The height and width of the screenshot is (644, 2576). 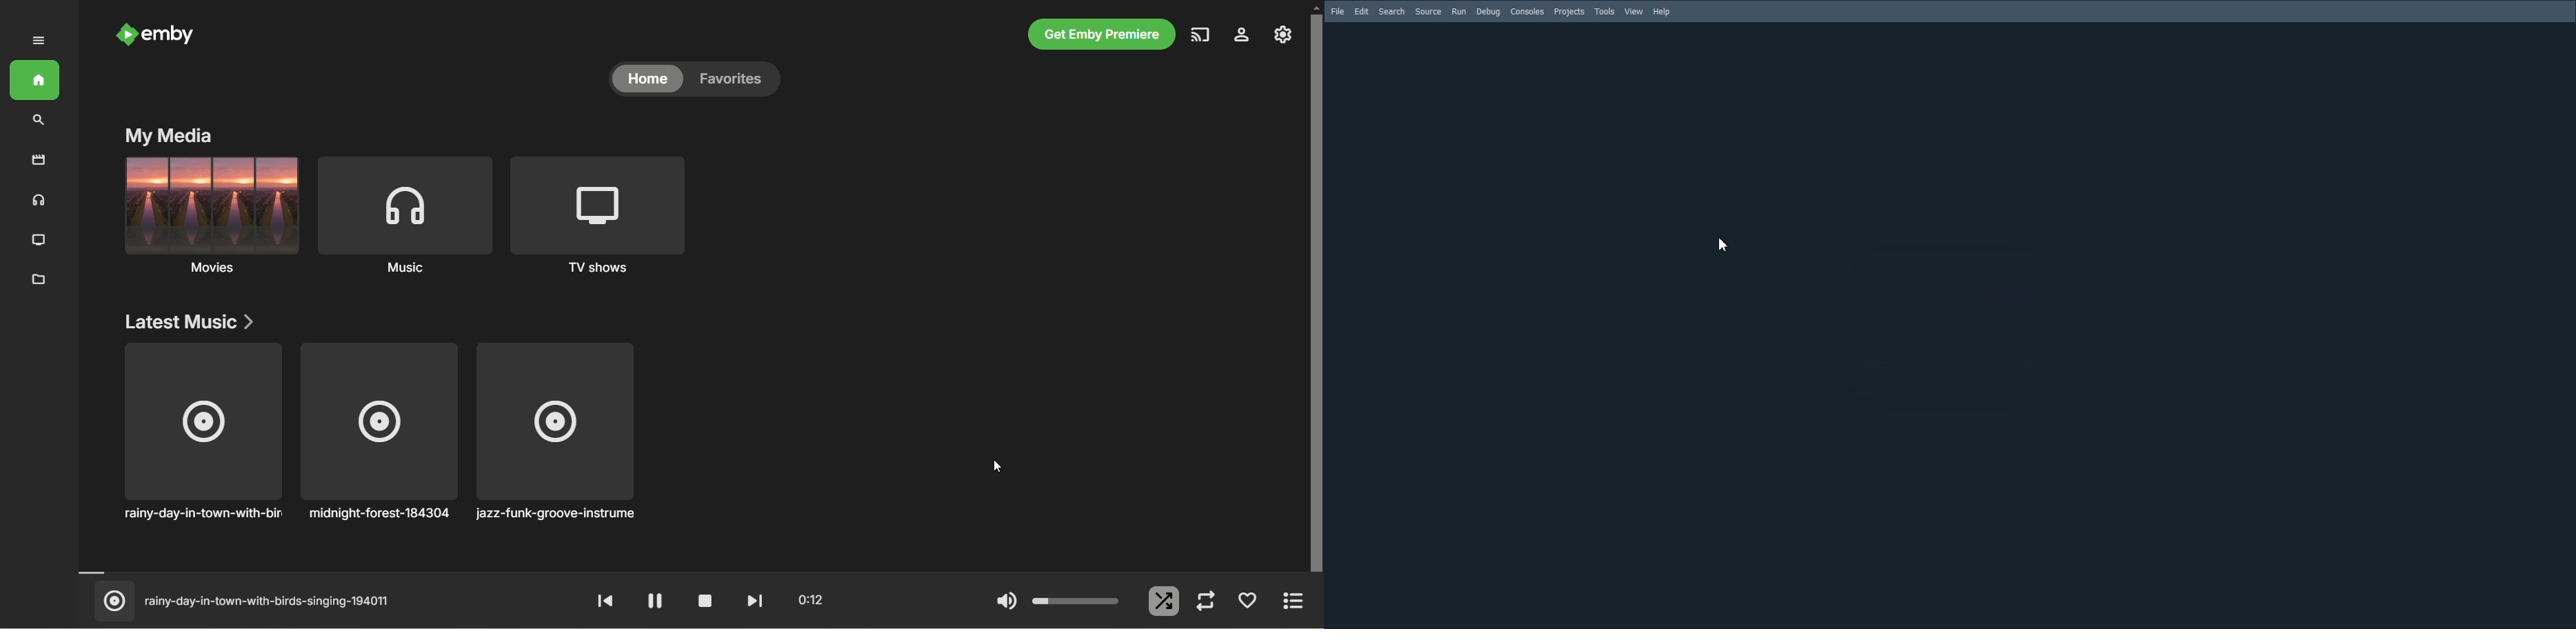 I want to click on search, so click(x=37, y=123).